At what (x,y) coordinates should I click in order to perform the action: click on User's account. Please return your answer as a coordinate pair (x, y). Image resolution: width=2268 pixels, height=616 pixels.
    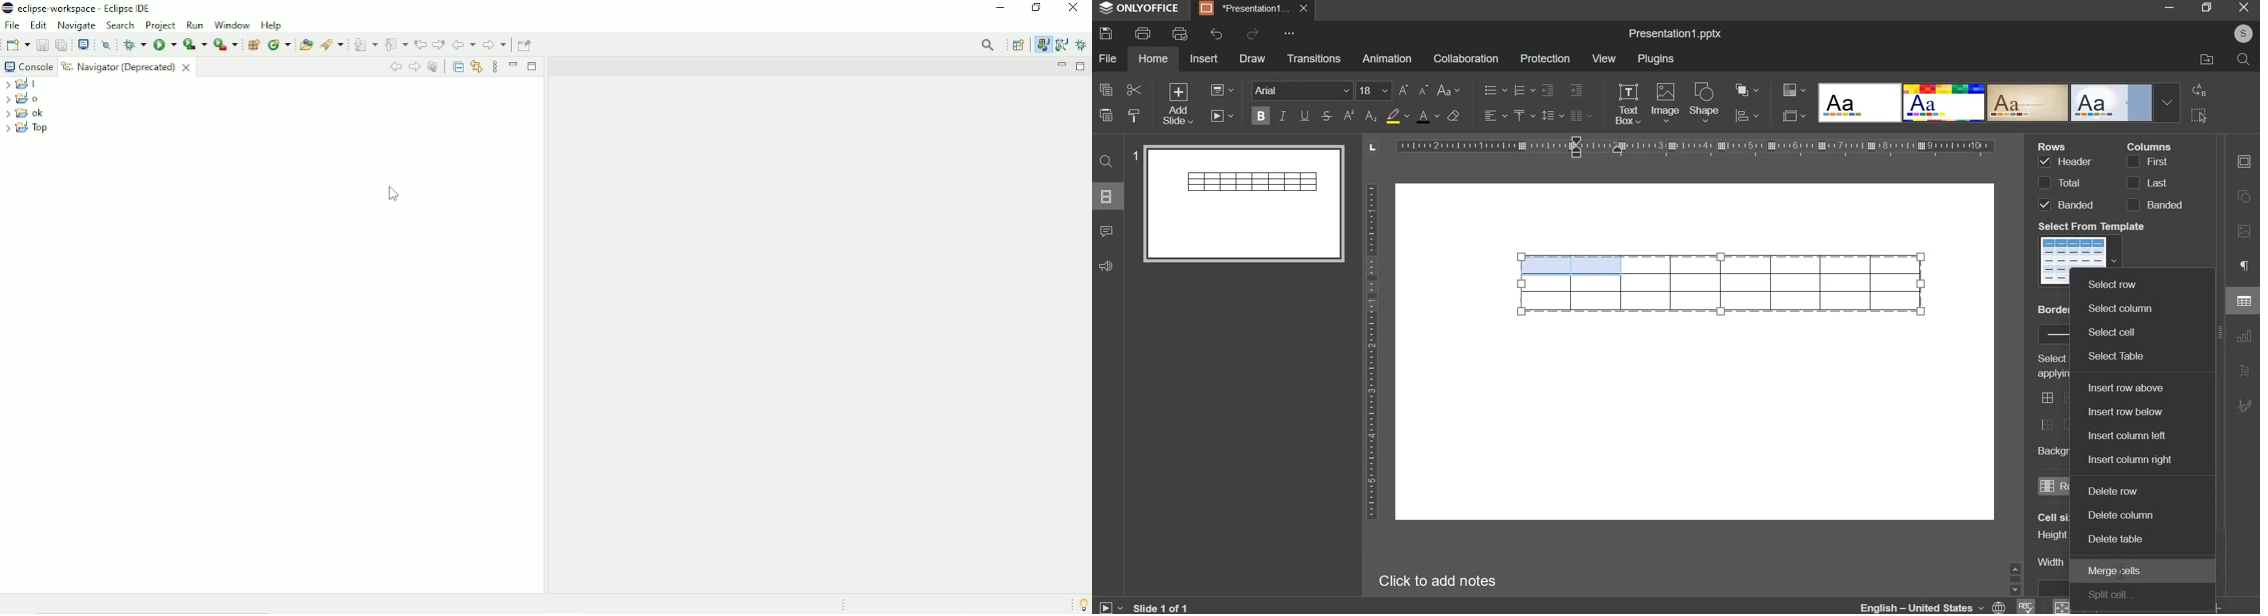
    Looking at the image, I should click on (2243, 32).